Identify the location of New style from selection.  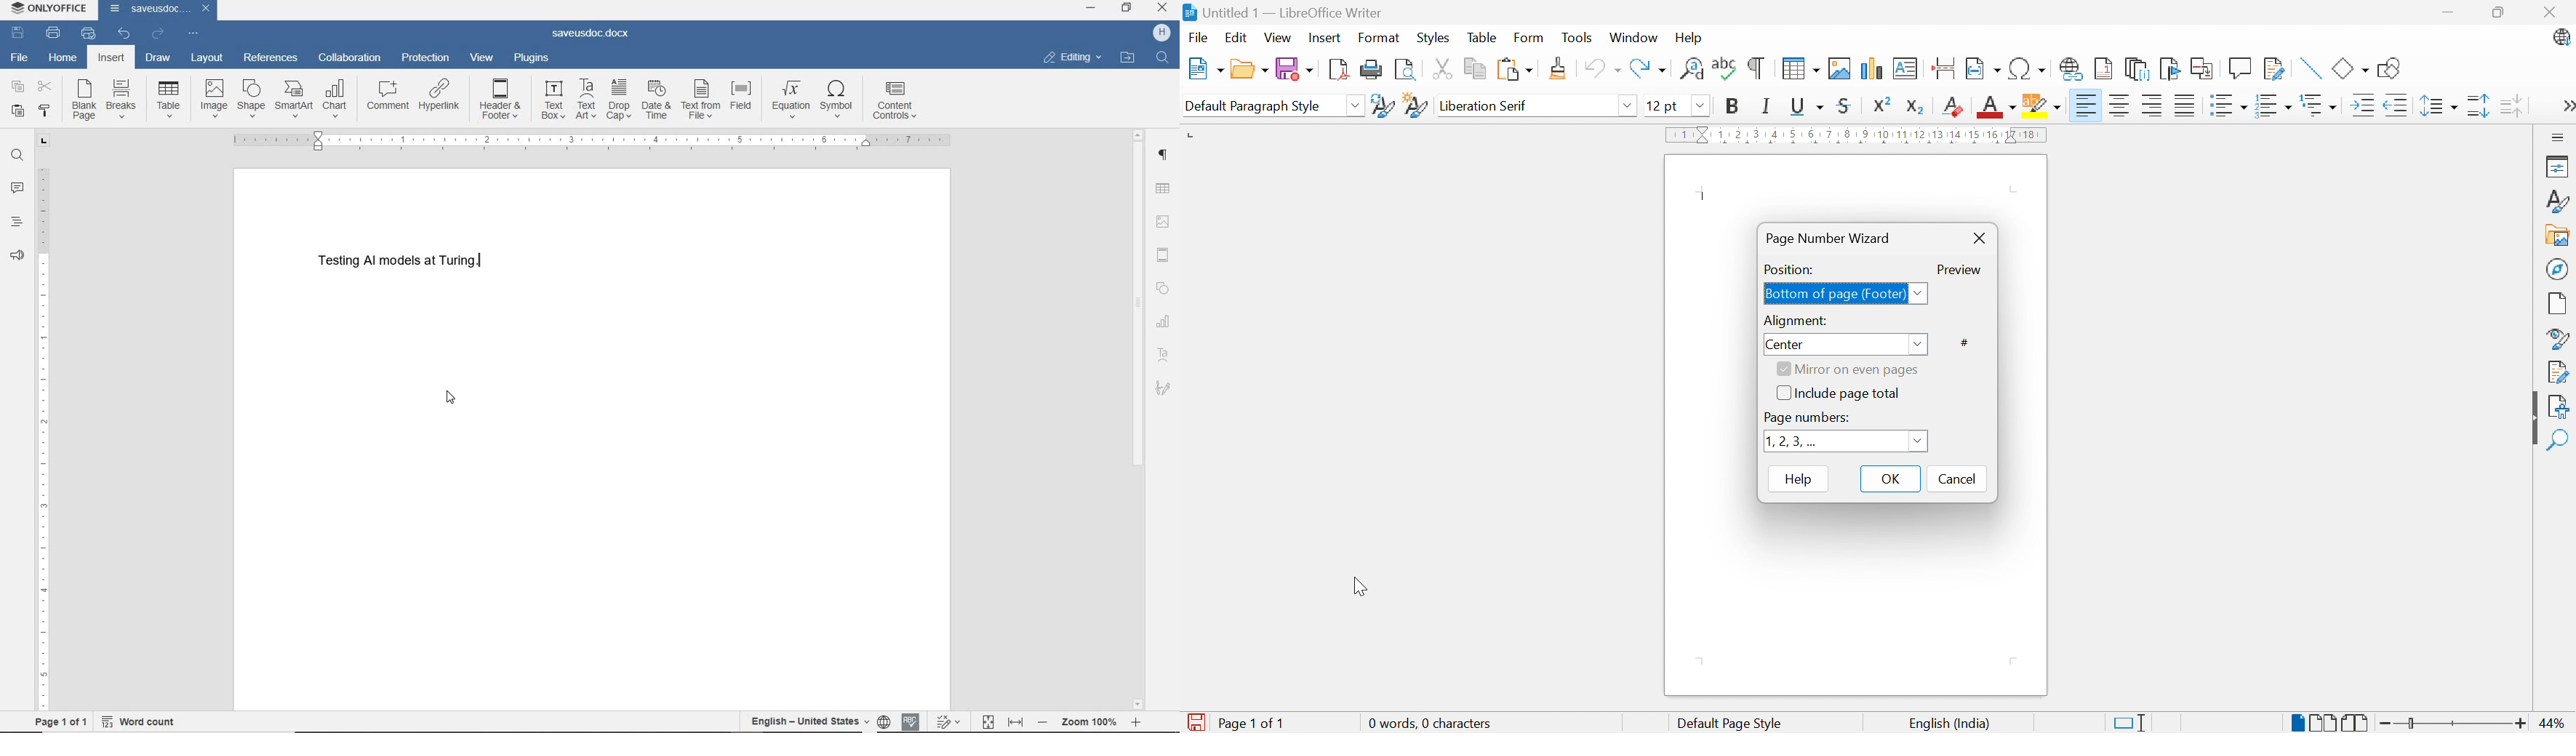
(1416, 106).